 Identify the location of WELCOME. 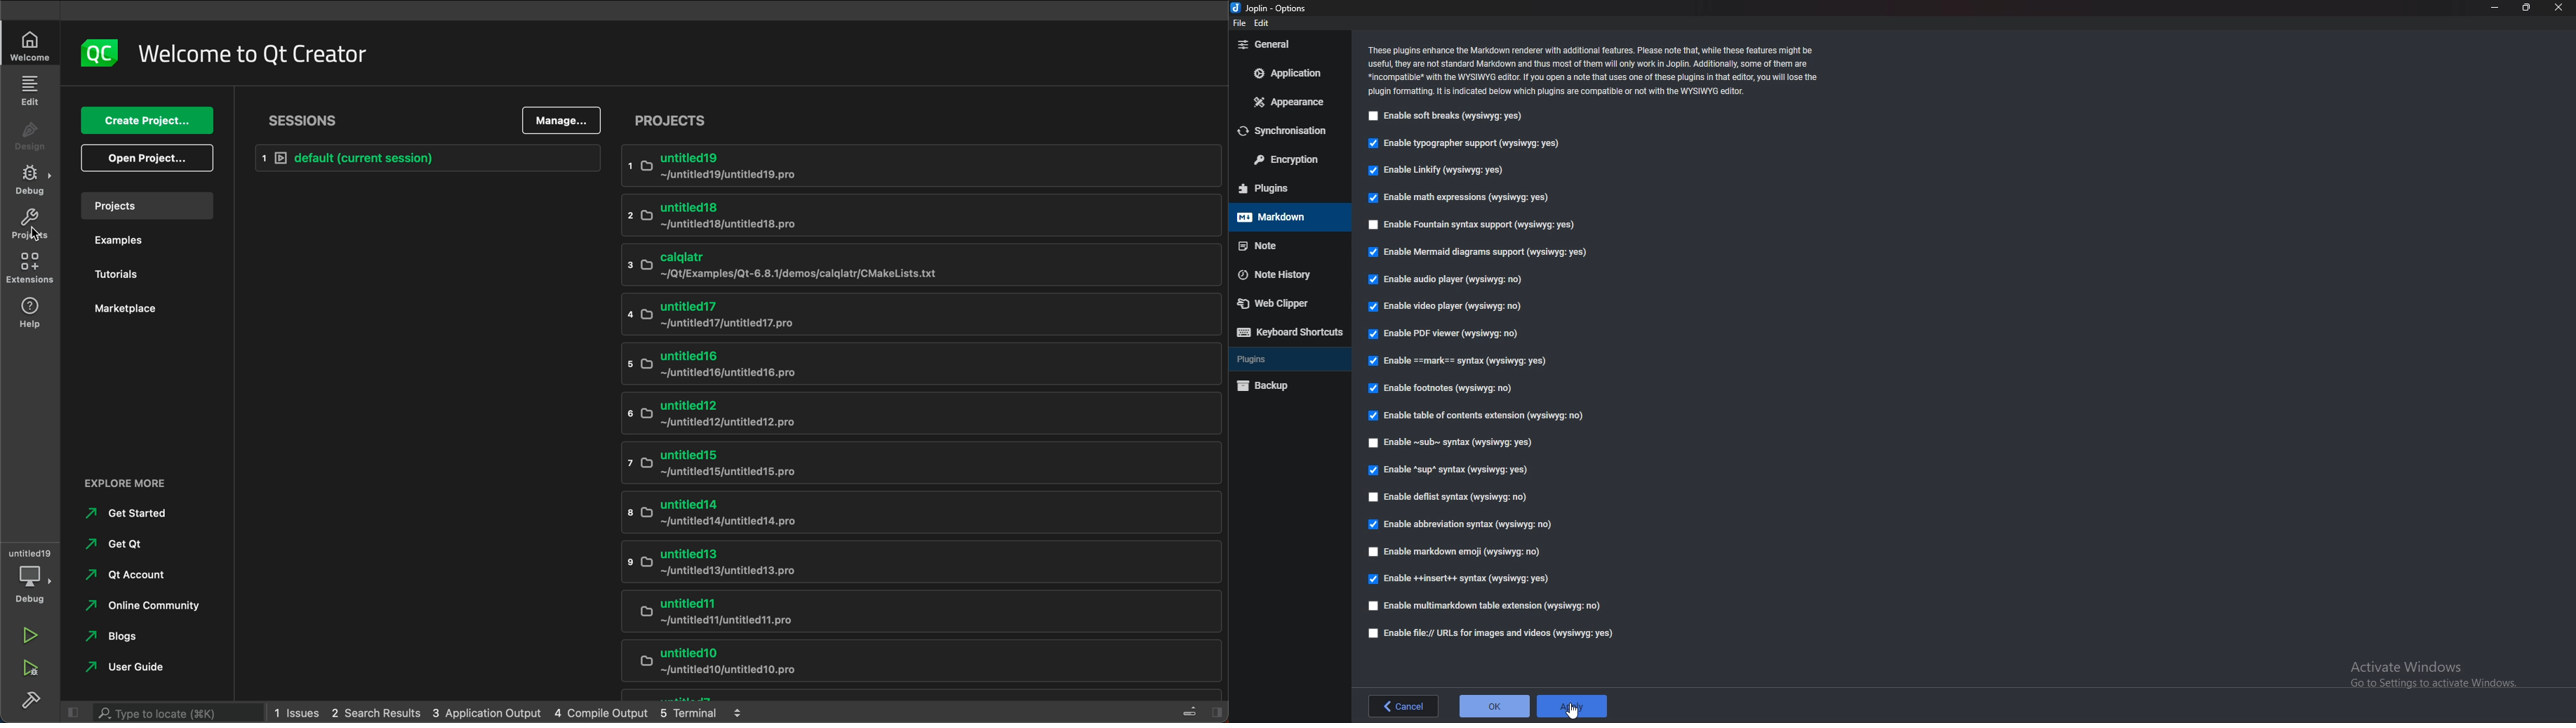
(31, 45).